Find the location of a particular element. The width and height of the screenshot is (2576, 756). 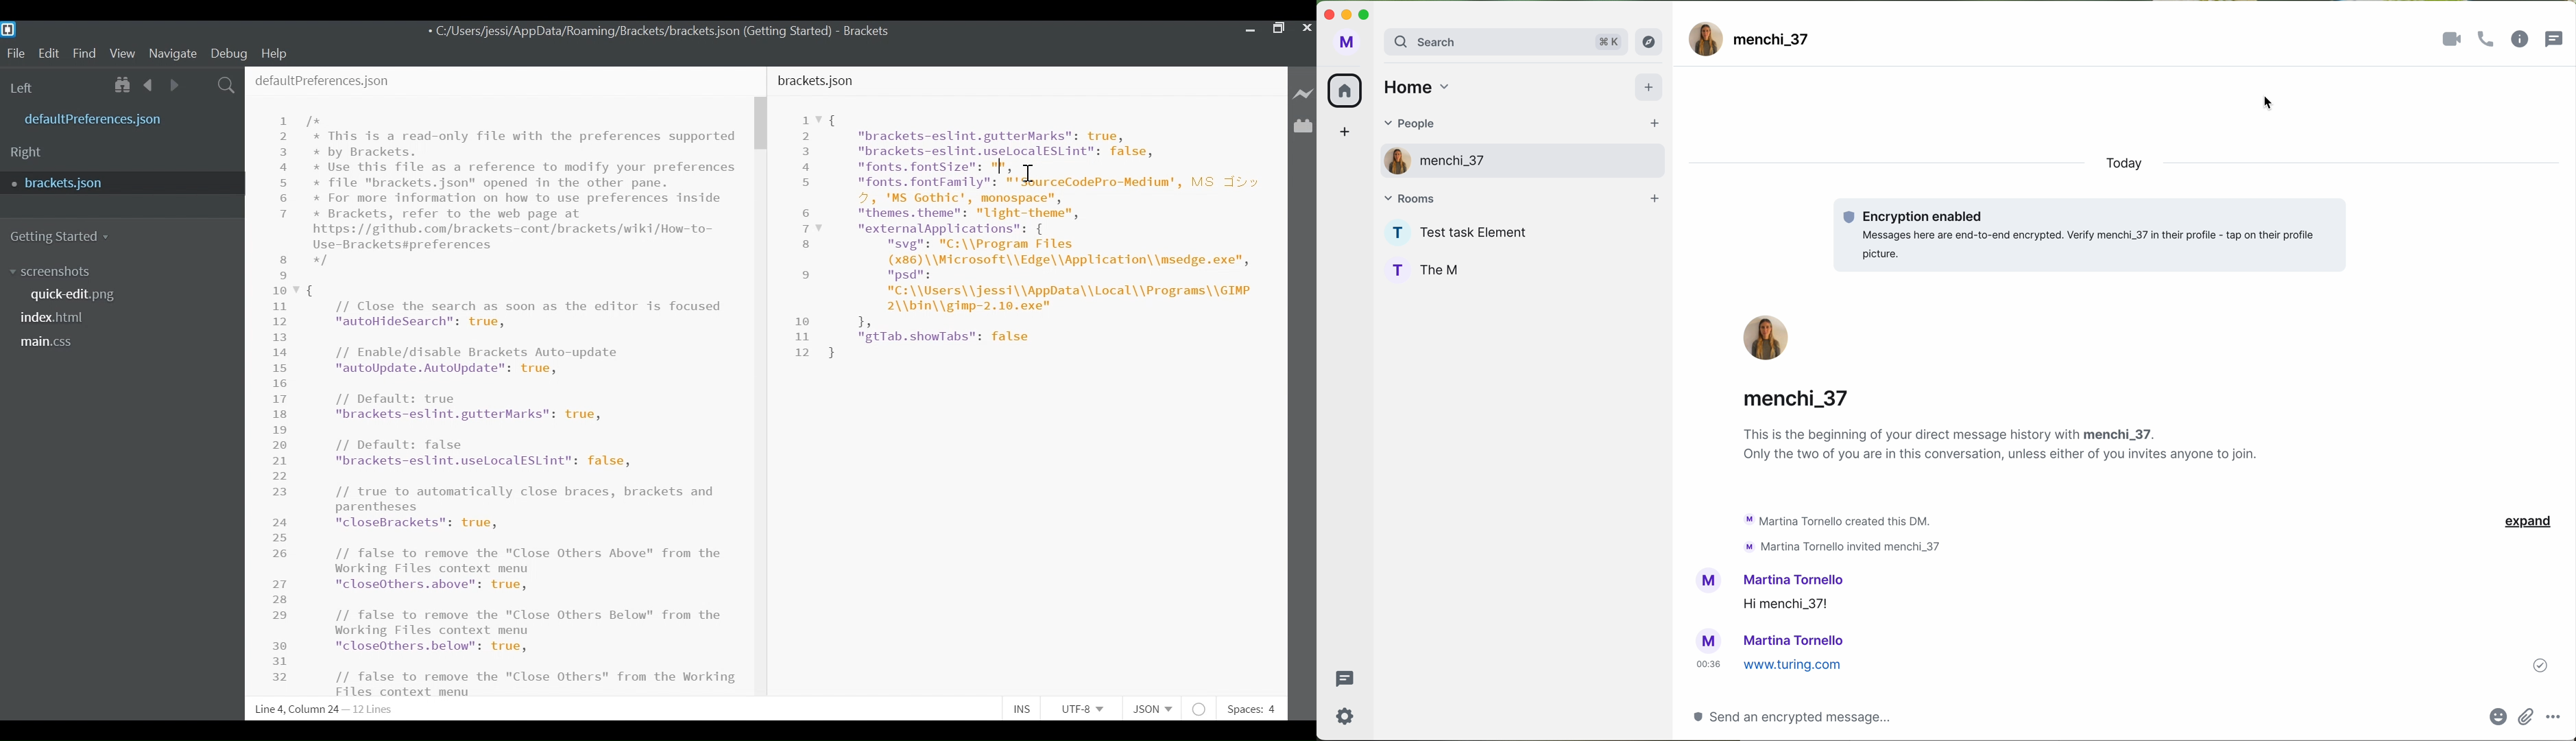

maximize is located at coordinates (1368, 14).